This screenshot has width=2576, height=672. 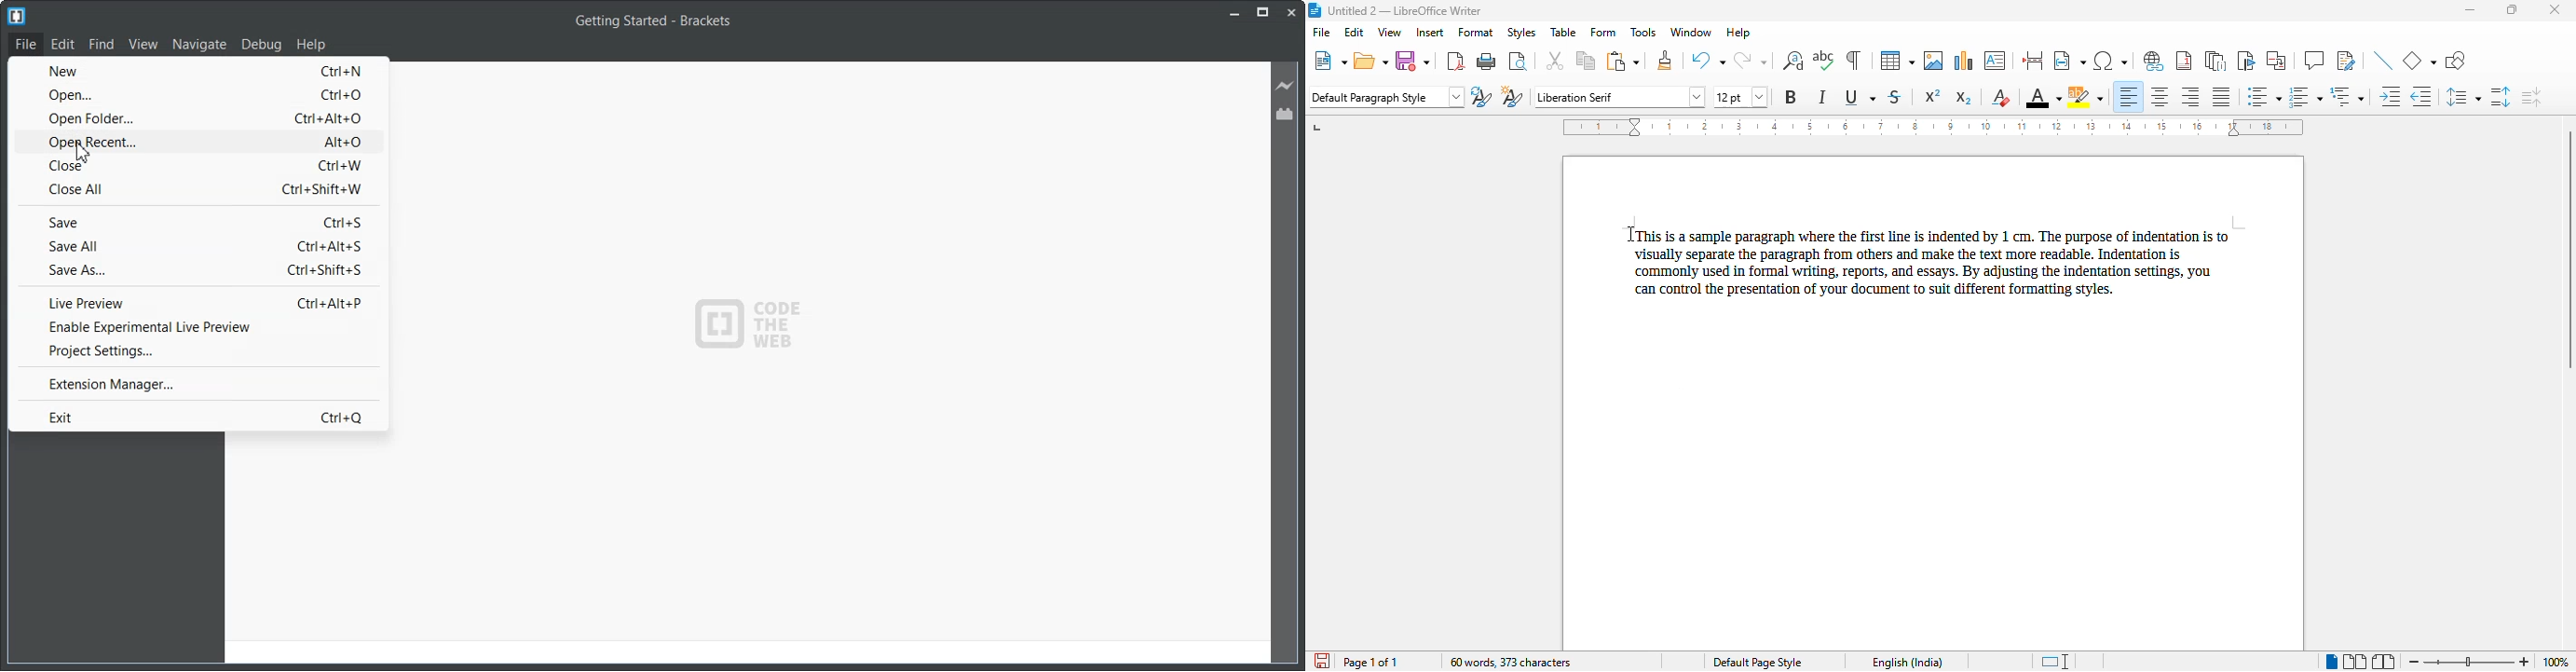 What do you see at coordinates (1236, 14) in the screenshot?
I see `Minimize` at bounding box center [1236, 14].